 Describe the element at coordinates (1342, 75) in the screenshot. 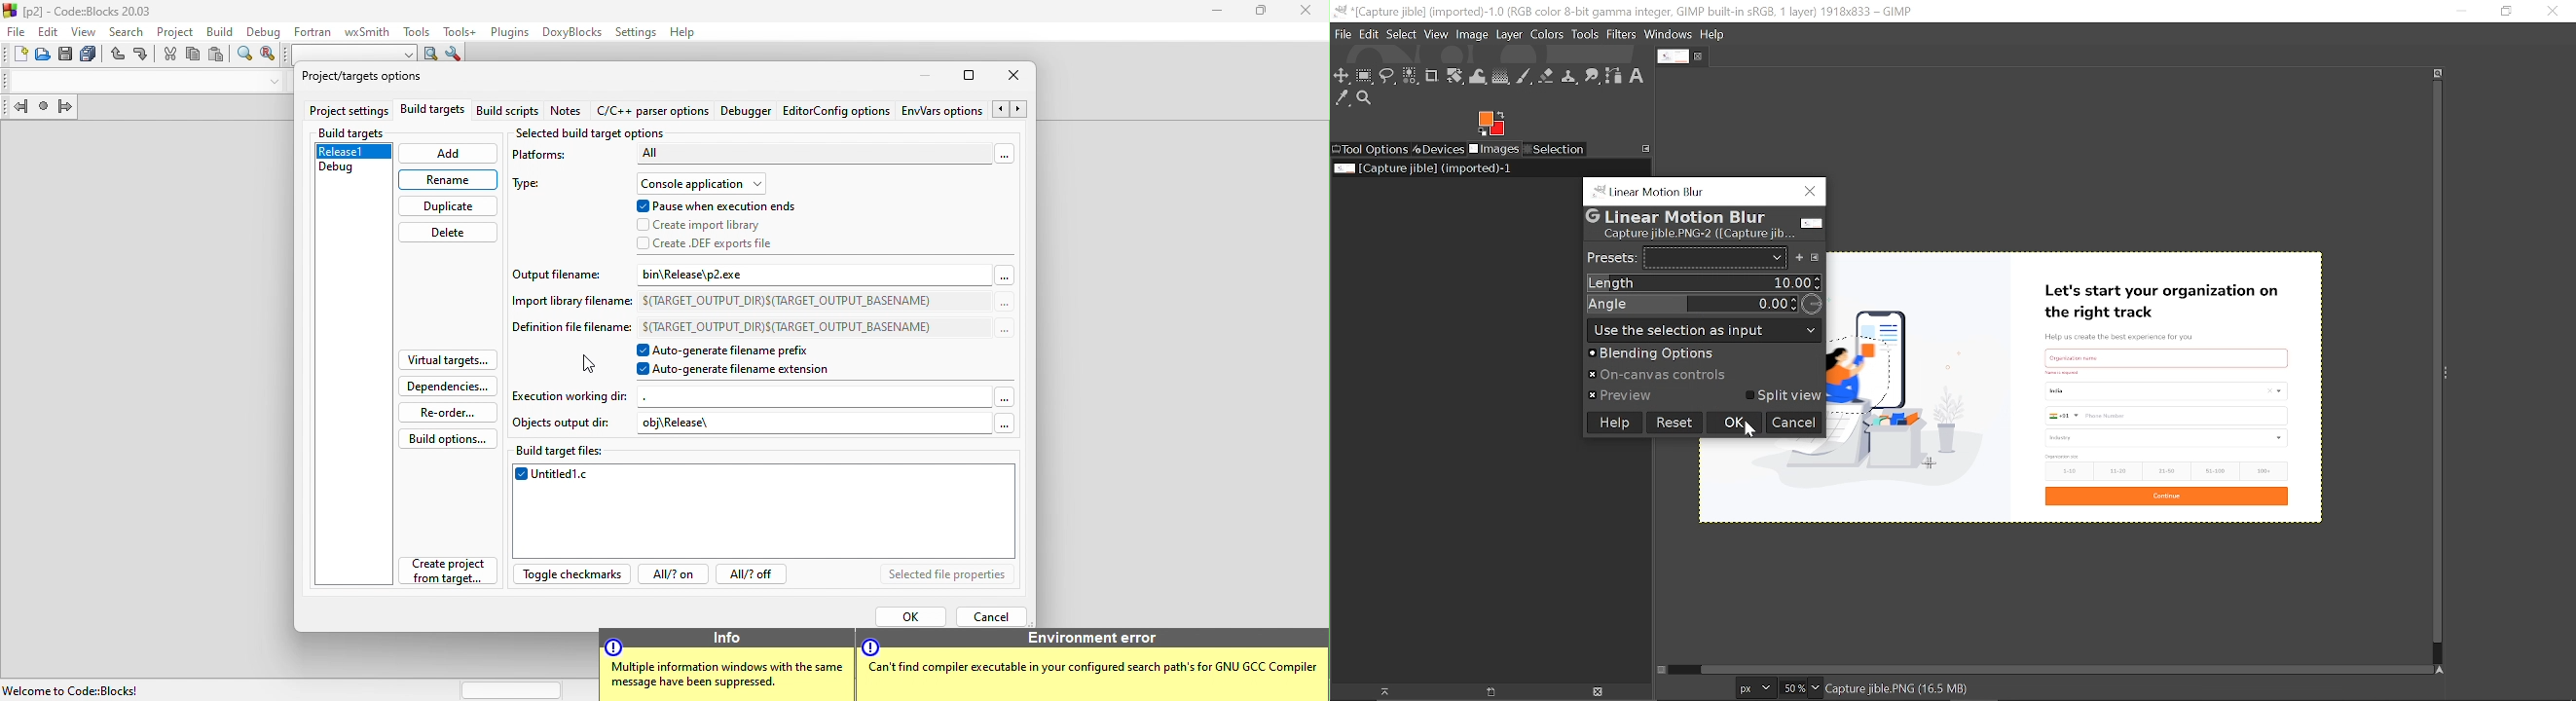

I see `Move tool` at that location.